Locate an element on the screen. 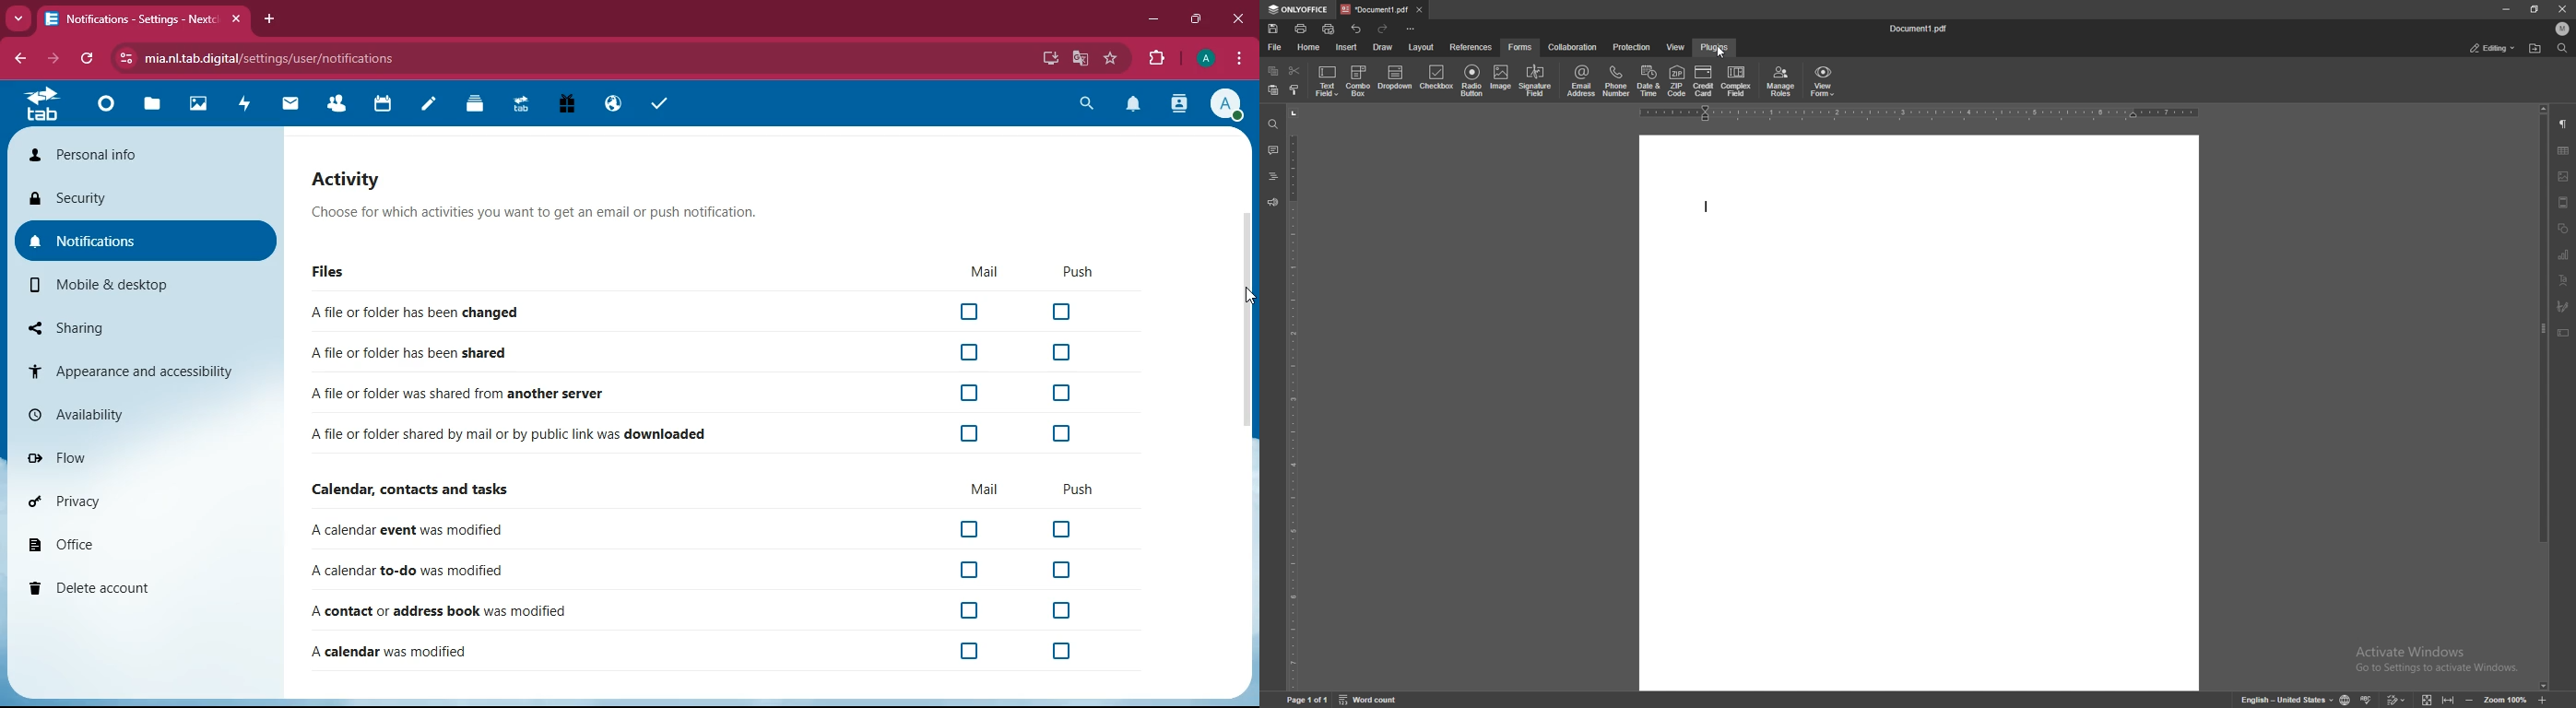 The width and height of the screenshot is (2576, 728). A file or folder has been changed is located at coordinates (696, 312).